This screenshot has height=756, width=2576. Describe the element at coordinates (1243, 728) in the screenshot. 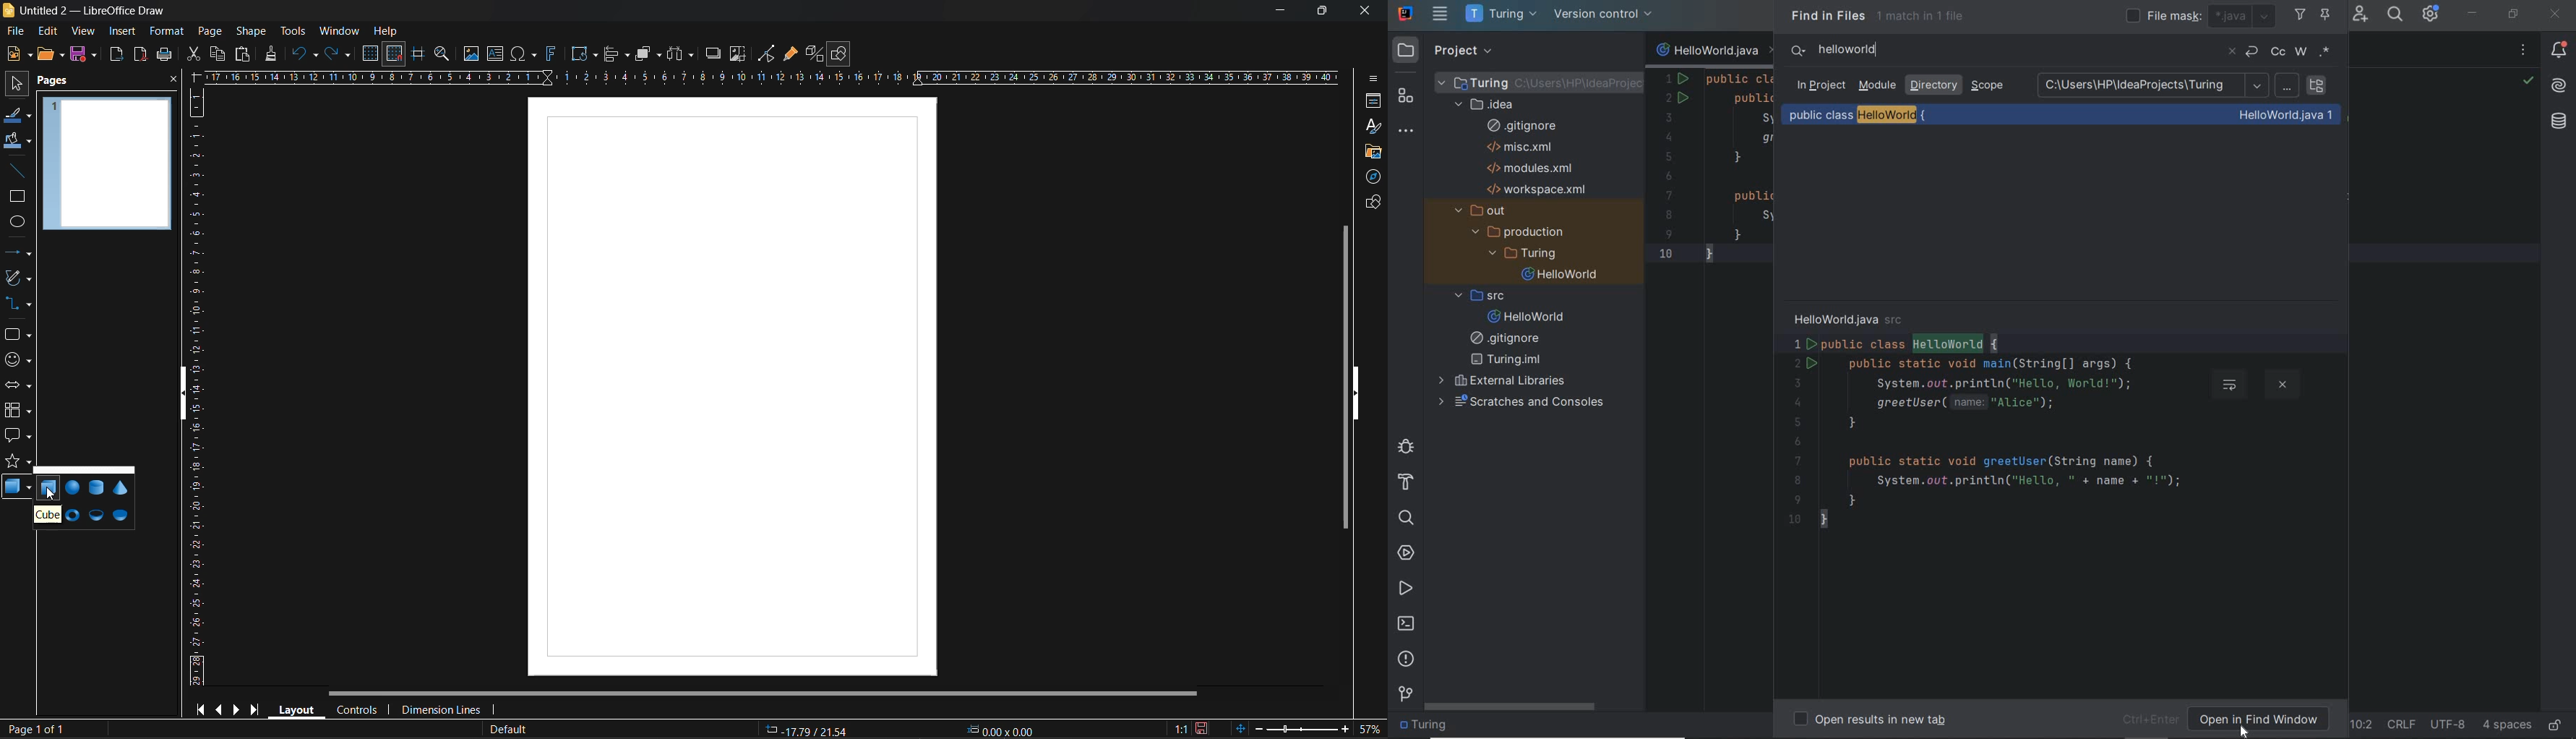

I see `fit to window` at that location.